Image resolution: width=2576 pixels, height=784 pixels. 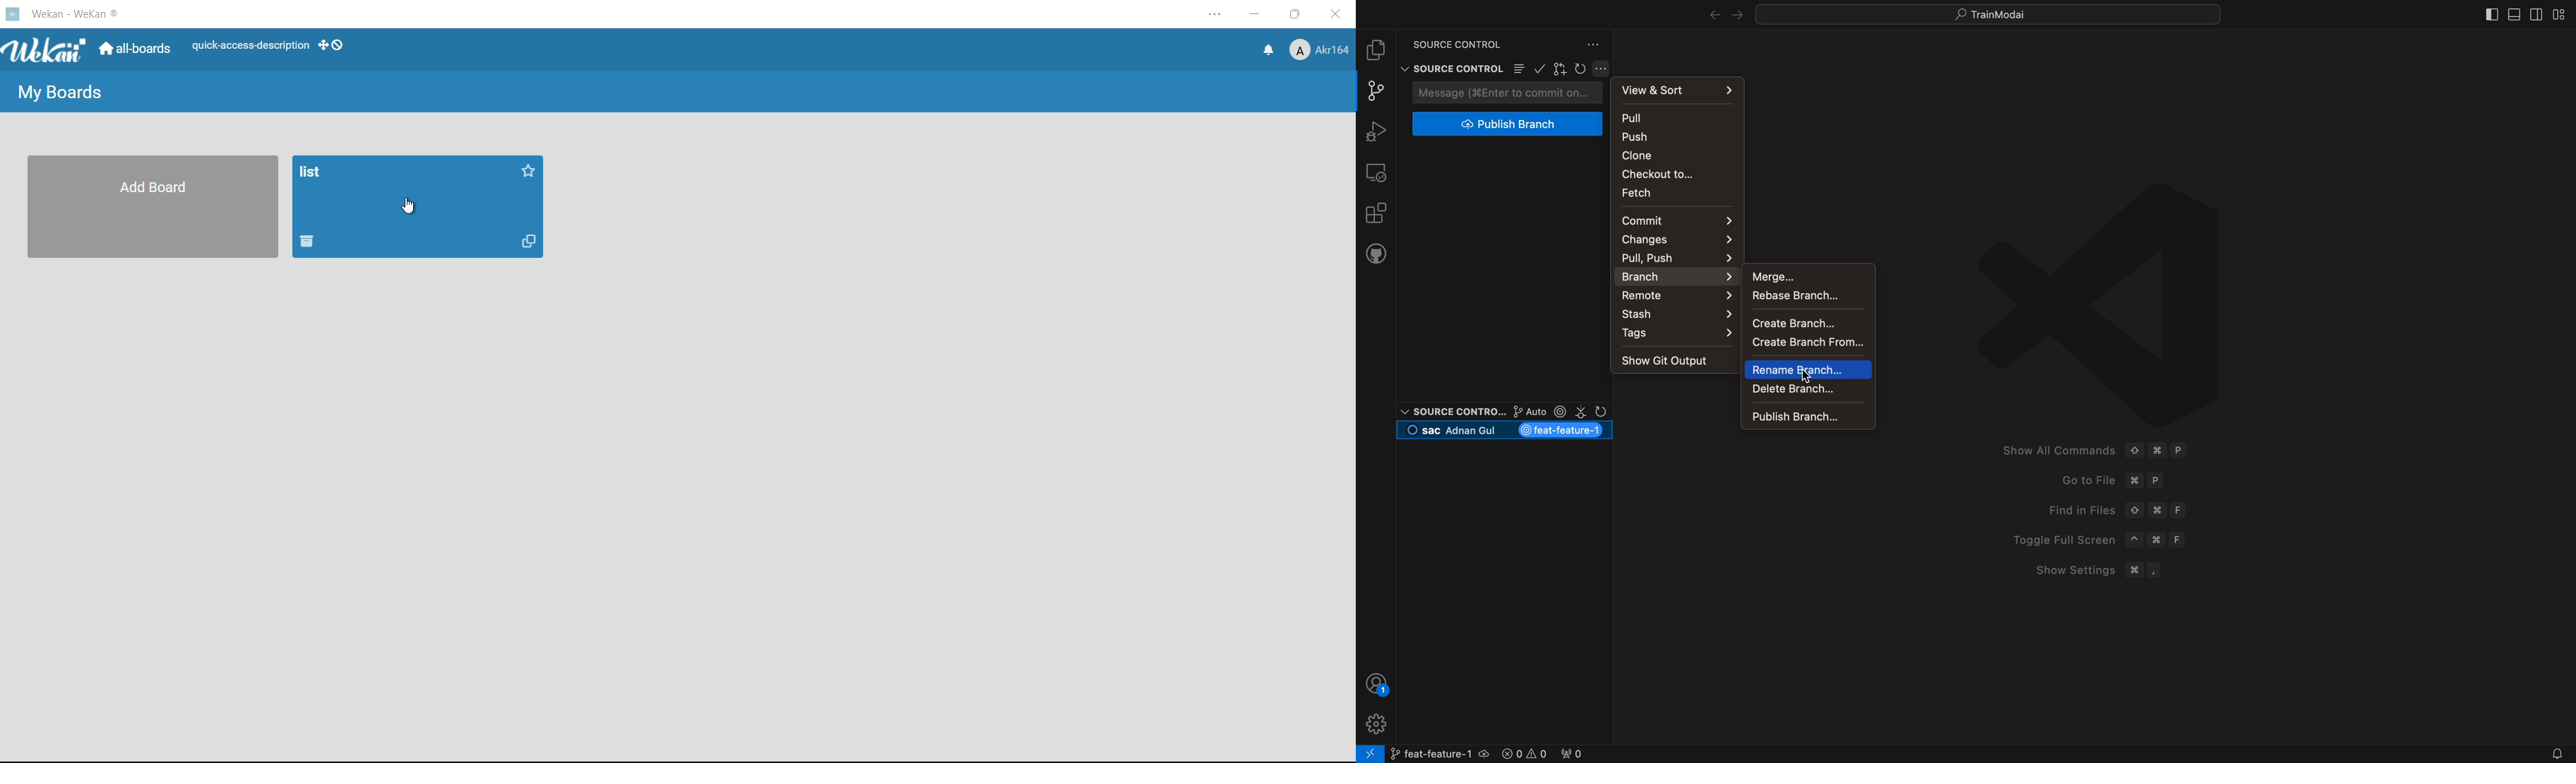 I want to click on , so click(x=1518, y=70).